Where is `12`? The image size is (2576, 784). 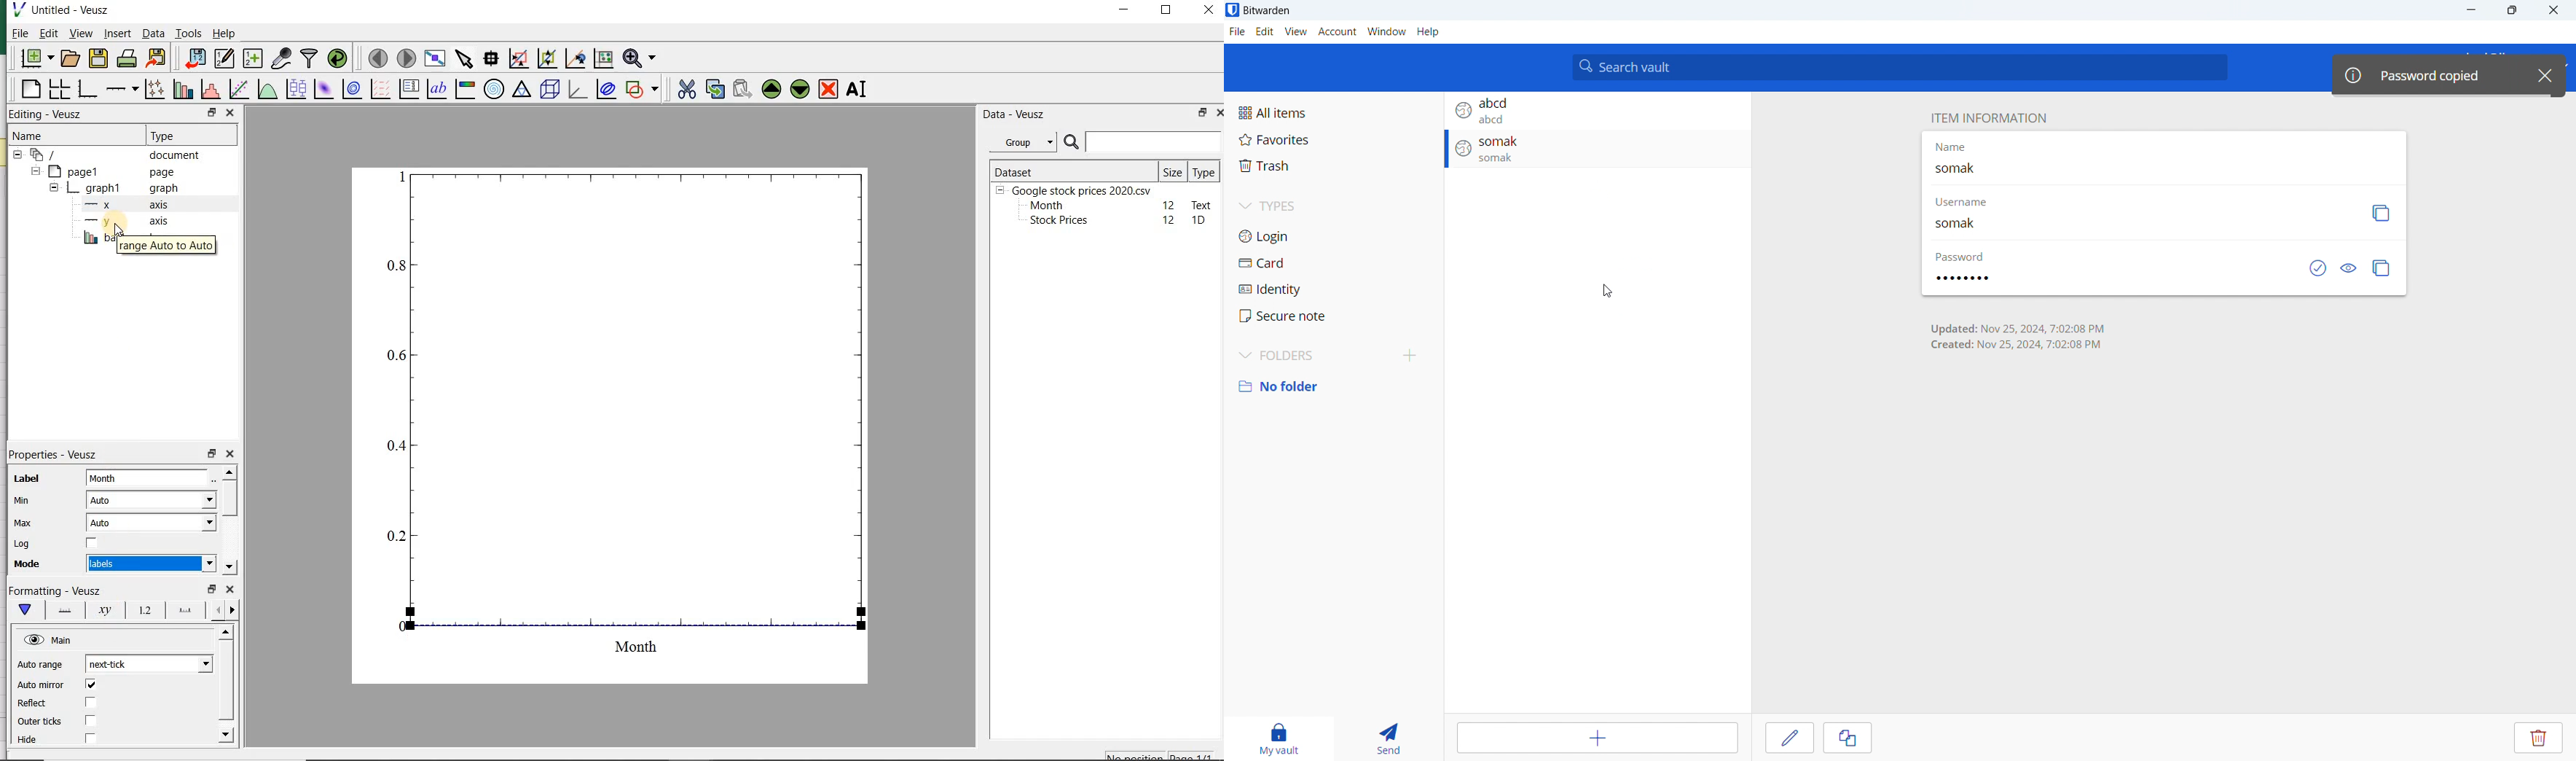
12 is located at coordinates (1169, 204).